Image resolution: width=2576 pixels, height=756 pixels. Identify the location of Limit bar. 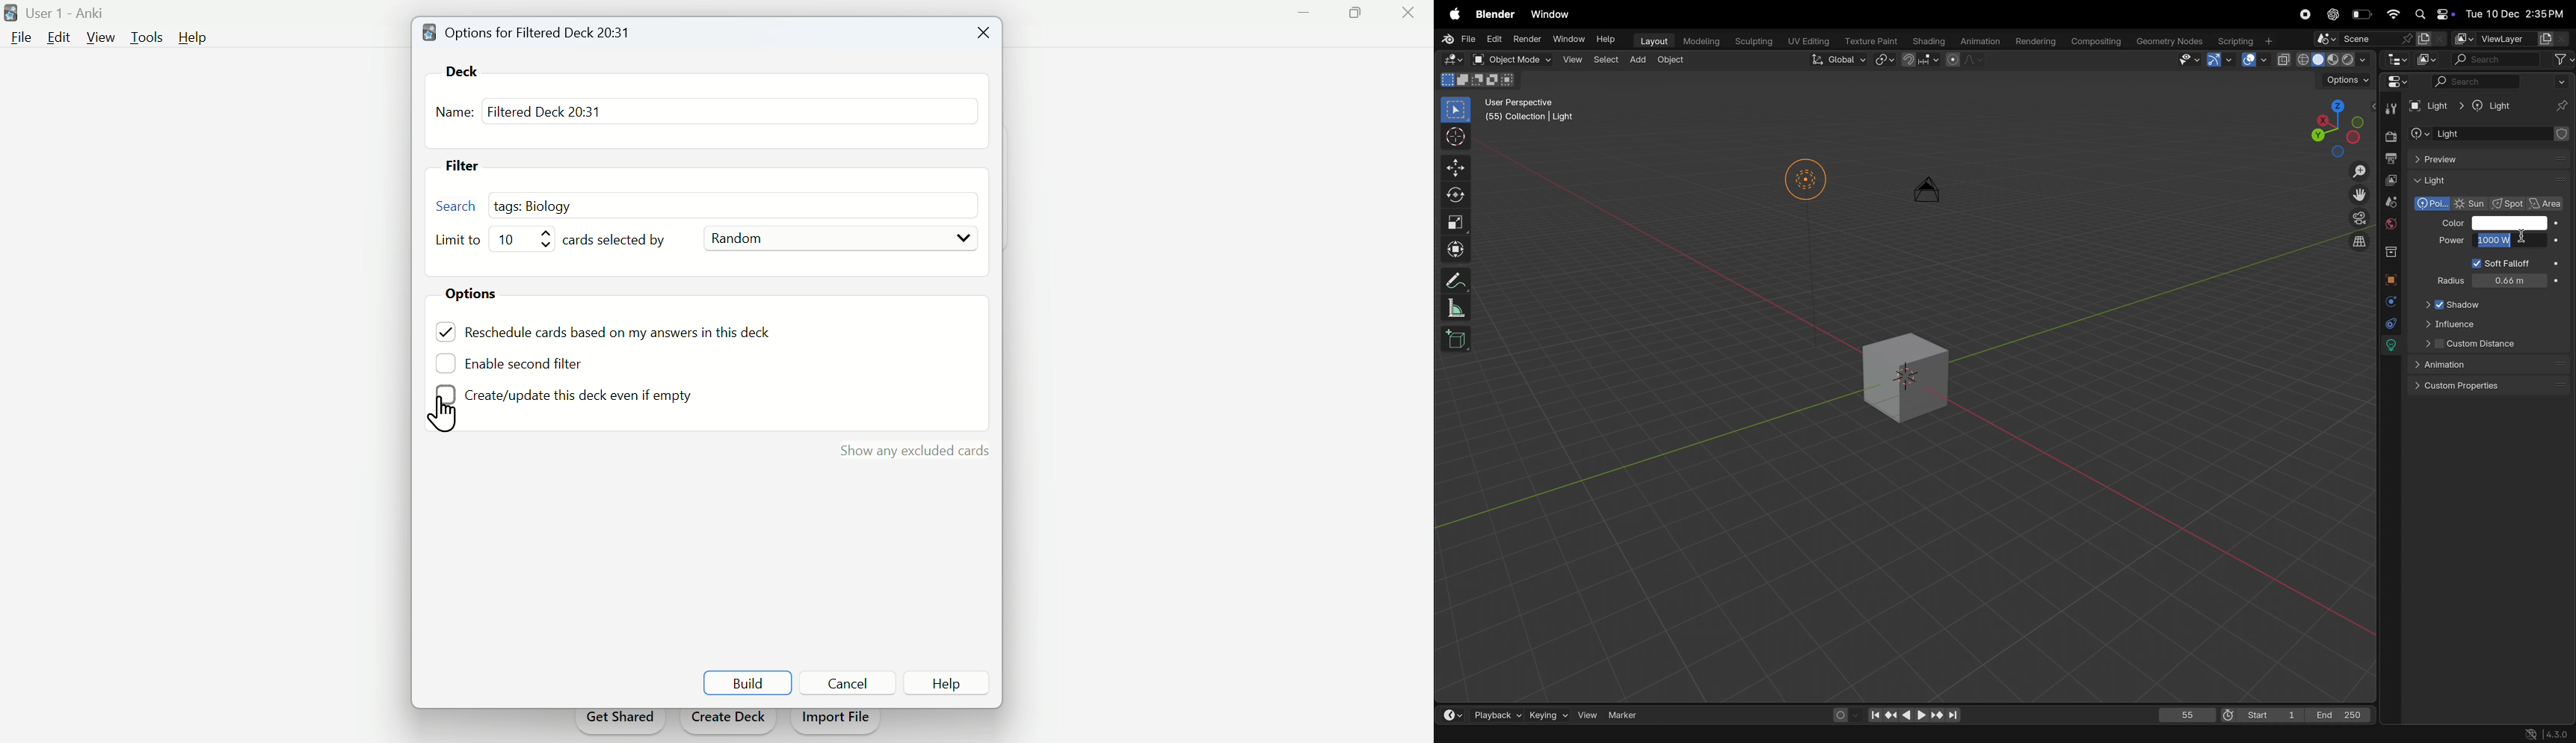
(528, 238).